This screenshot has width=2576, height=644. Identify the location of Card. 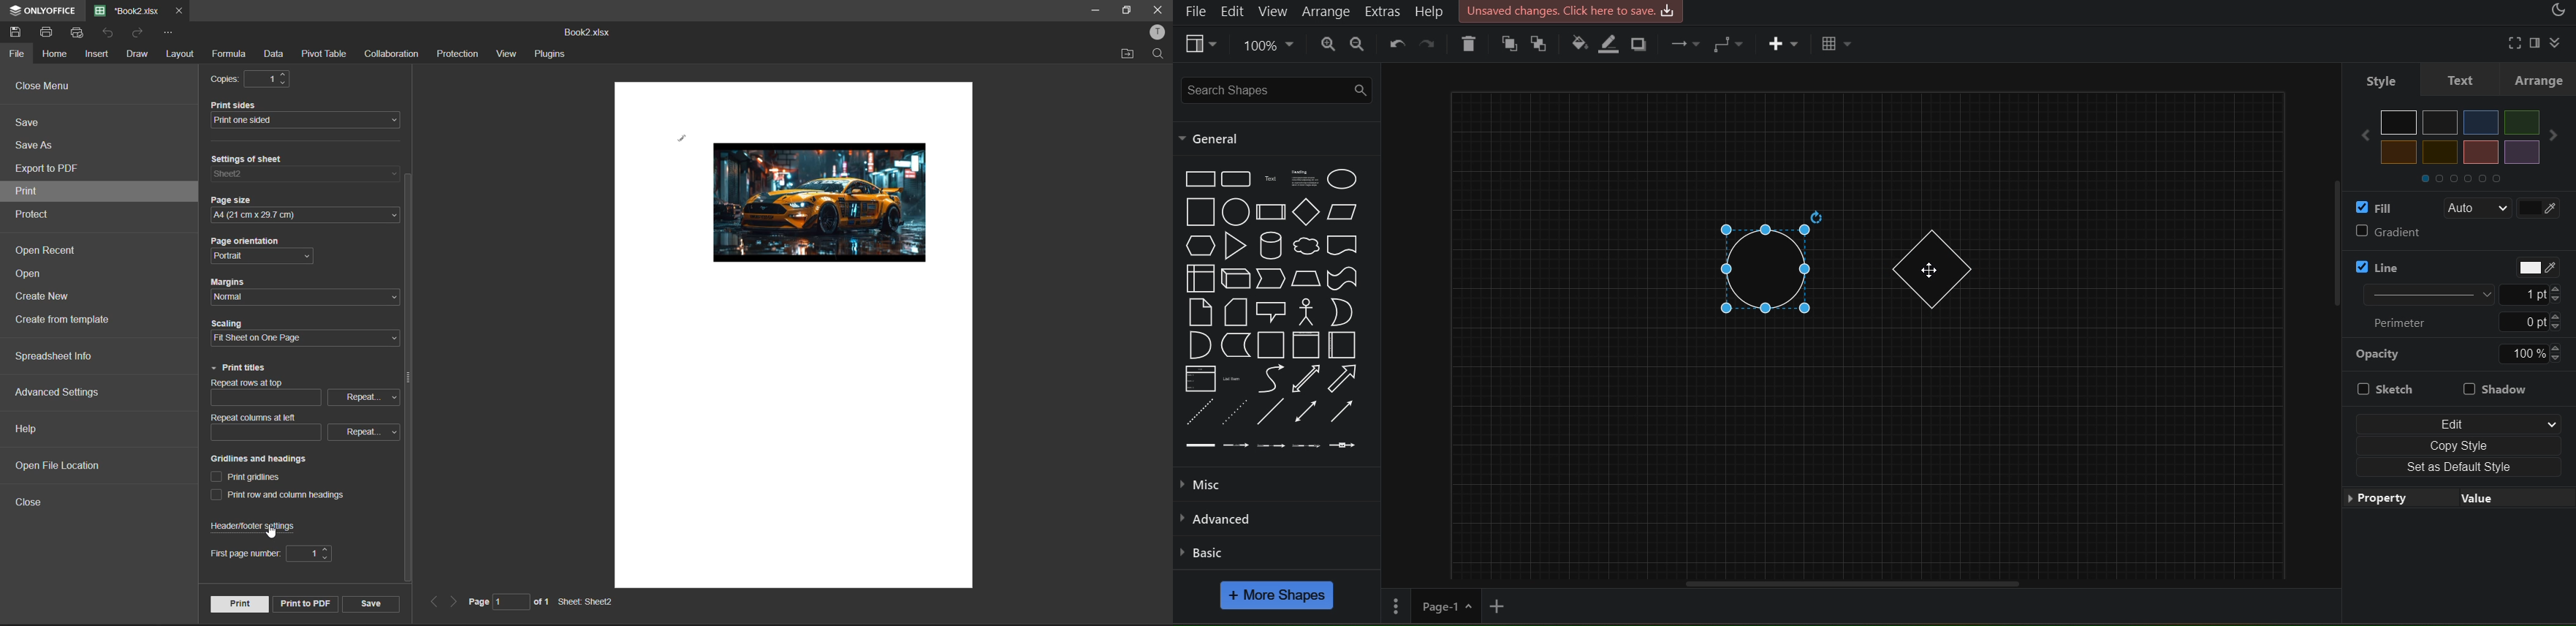
(1235, 312).